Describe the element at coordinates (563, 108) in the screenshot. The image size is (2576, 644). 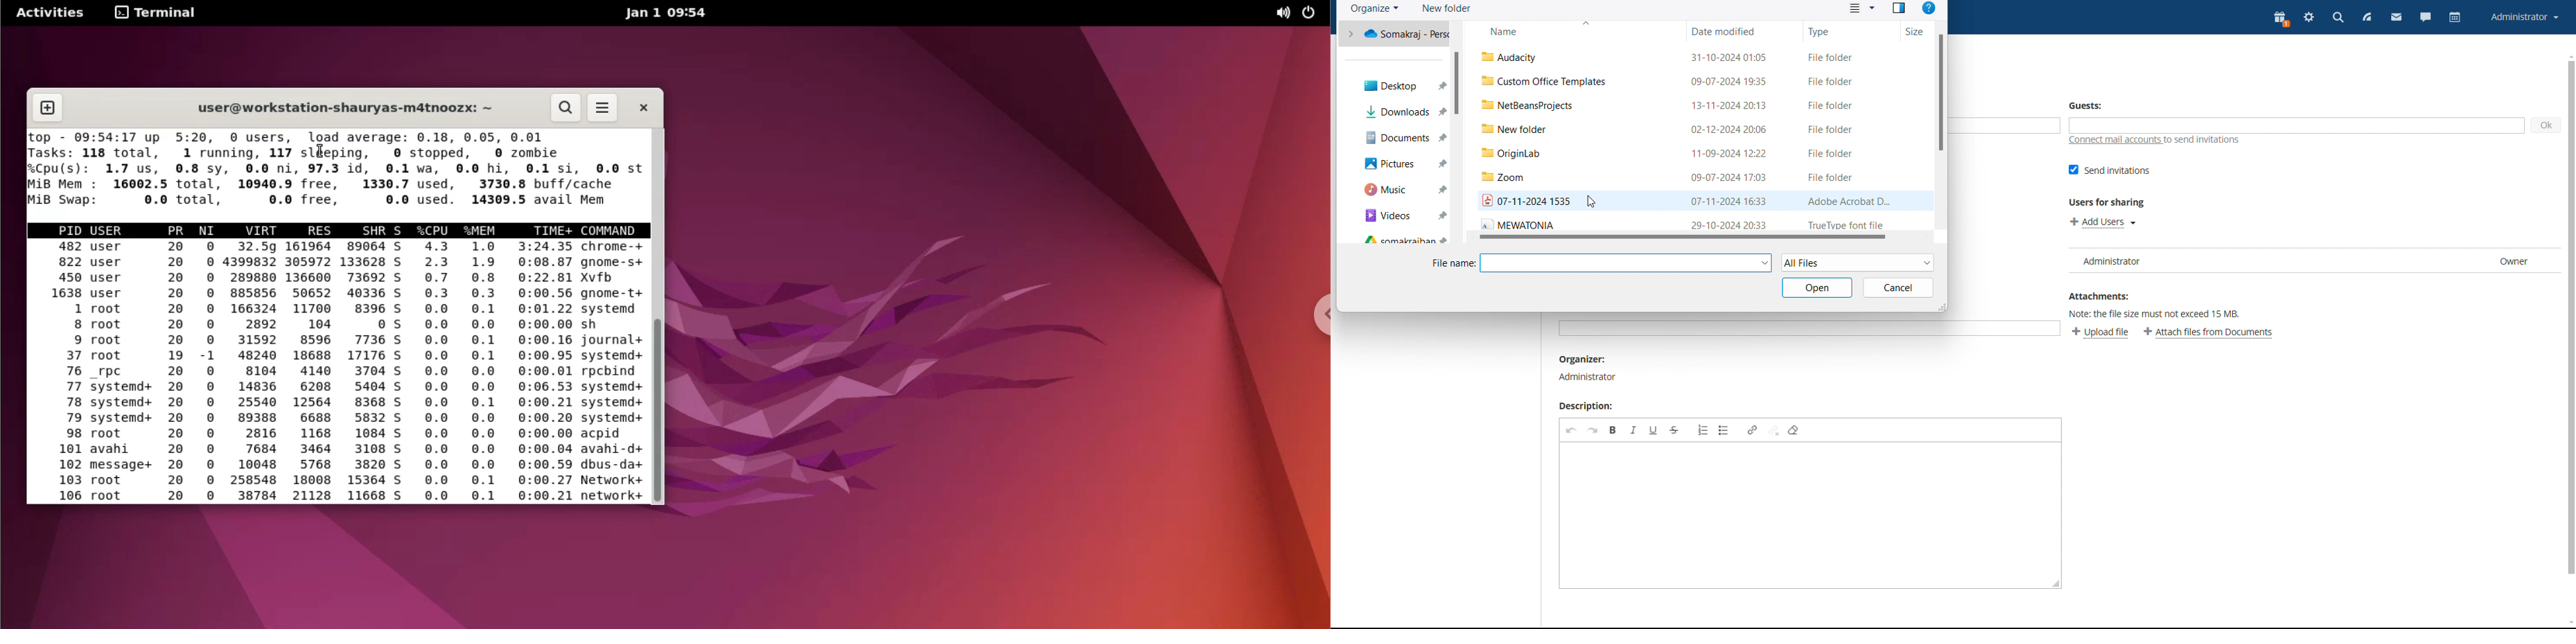
I see `search` at that location.